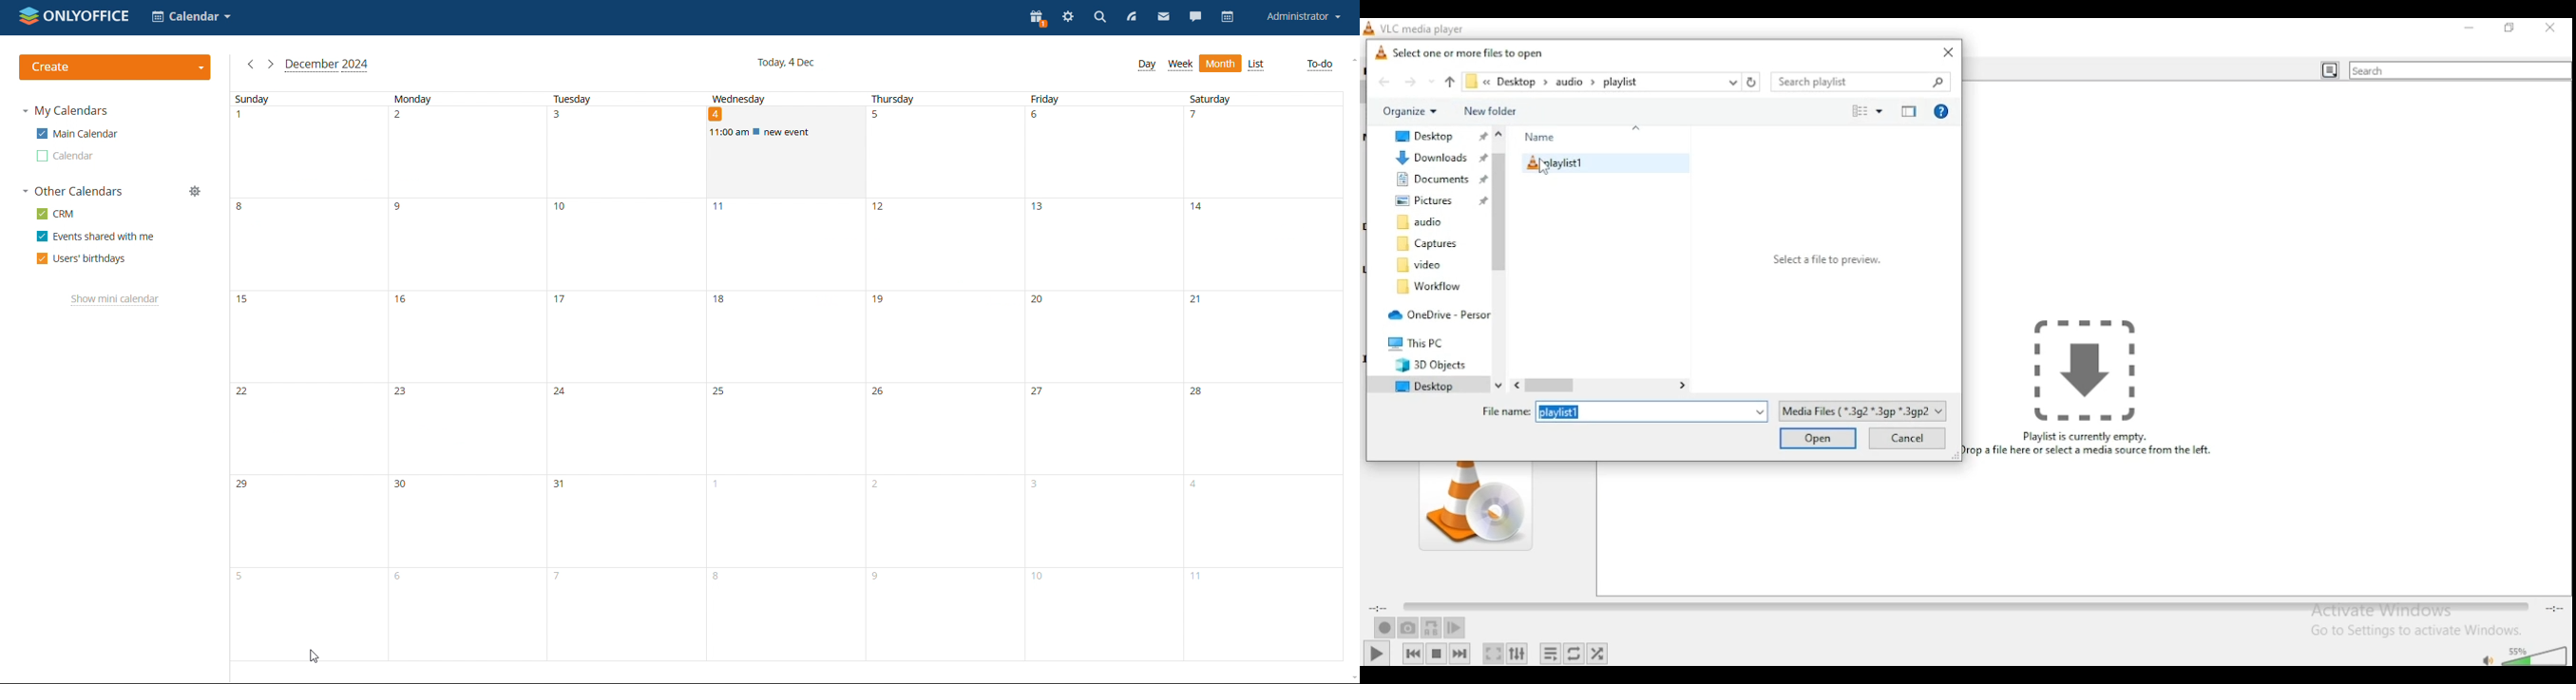  What do you see at coordinates (1432, 364) in the screenshot?
I see `3D objects` at bounding box center [1432, 364].